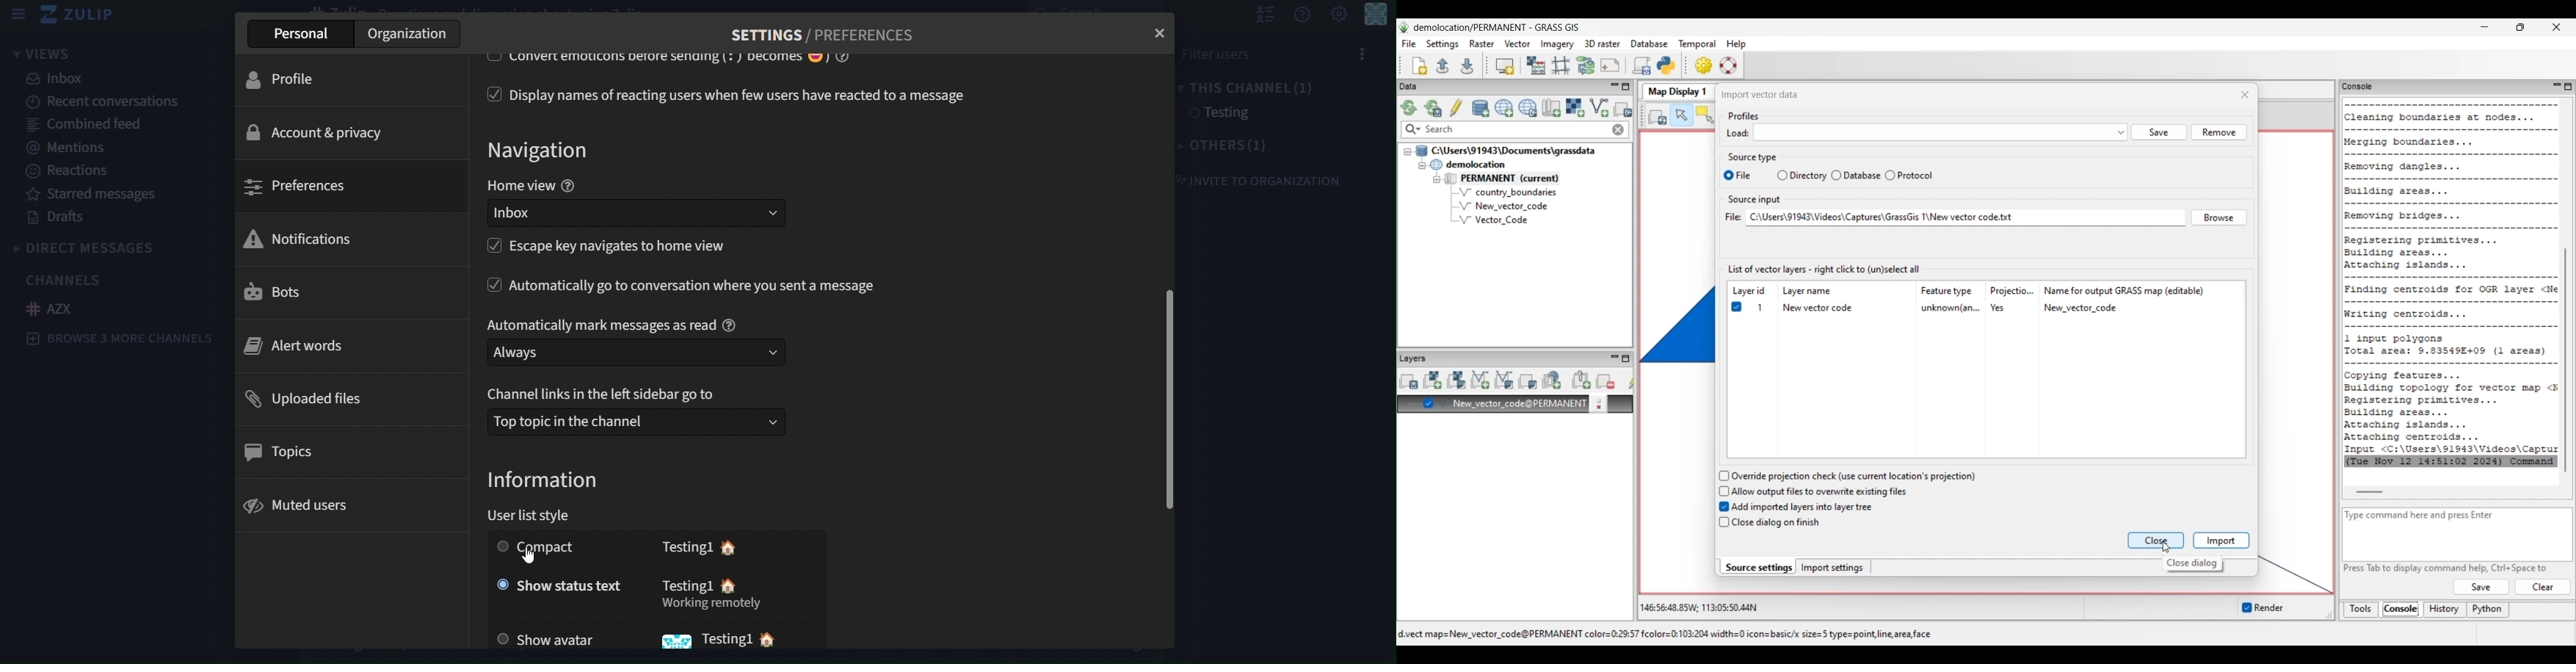 The image size is (2576, 672). What do you see at coordinates (1338, 15) in the screenshot?
I see `setting` at bounding box center [1338, 15].